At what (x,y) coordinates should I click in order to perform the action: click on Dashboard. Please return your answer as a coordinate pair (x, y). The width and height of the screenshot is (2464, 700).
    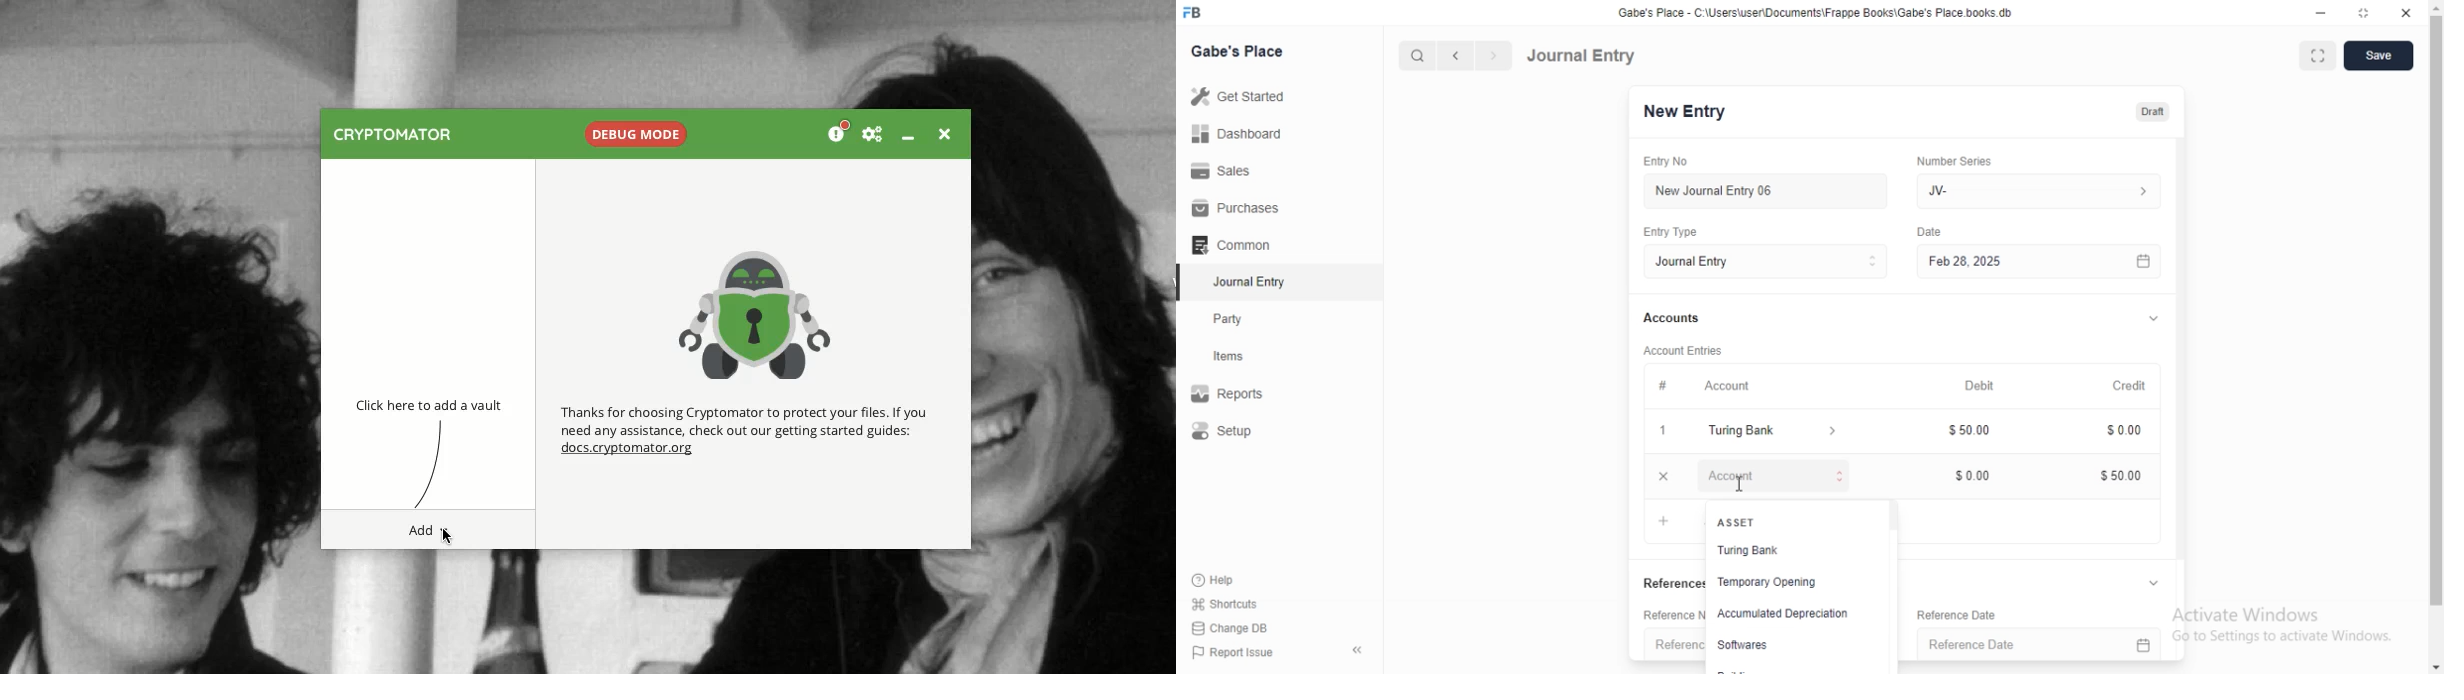
    Looking at the image, I should click on (1241, 133).